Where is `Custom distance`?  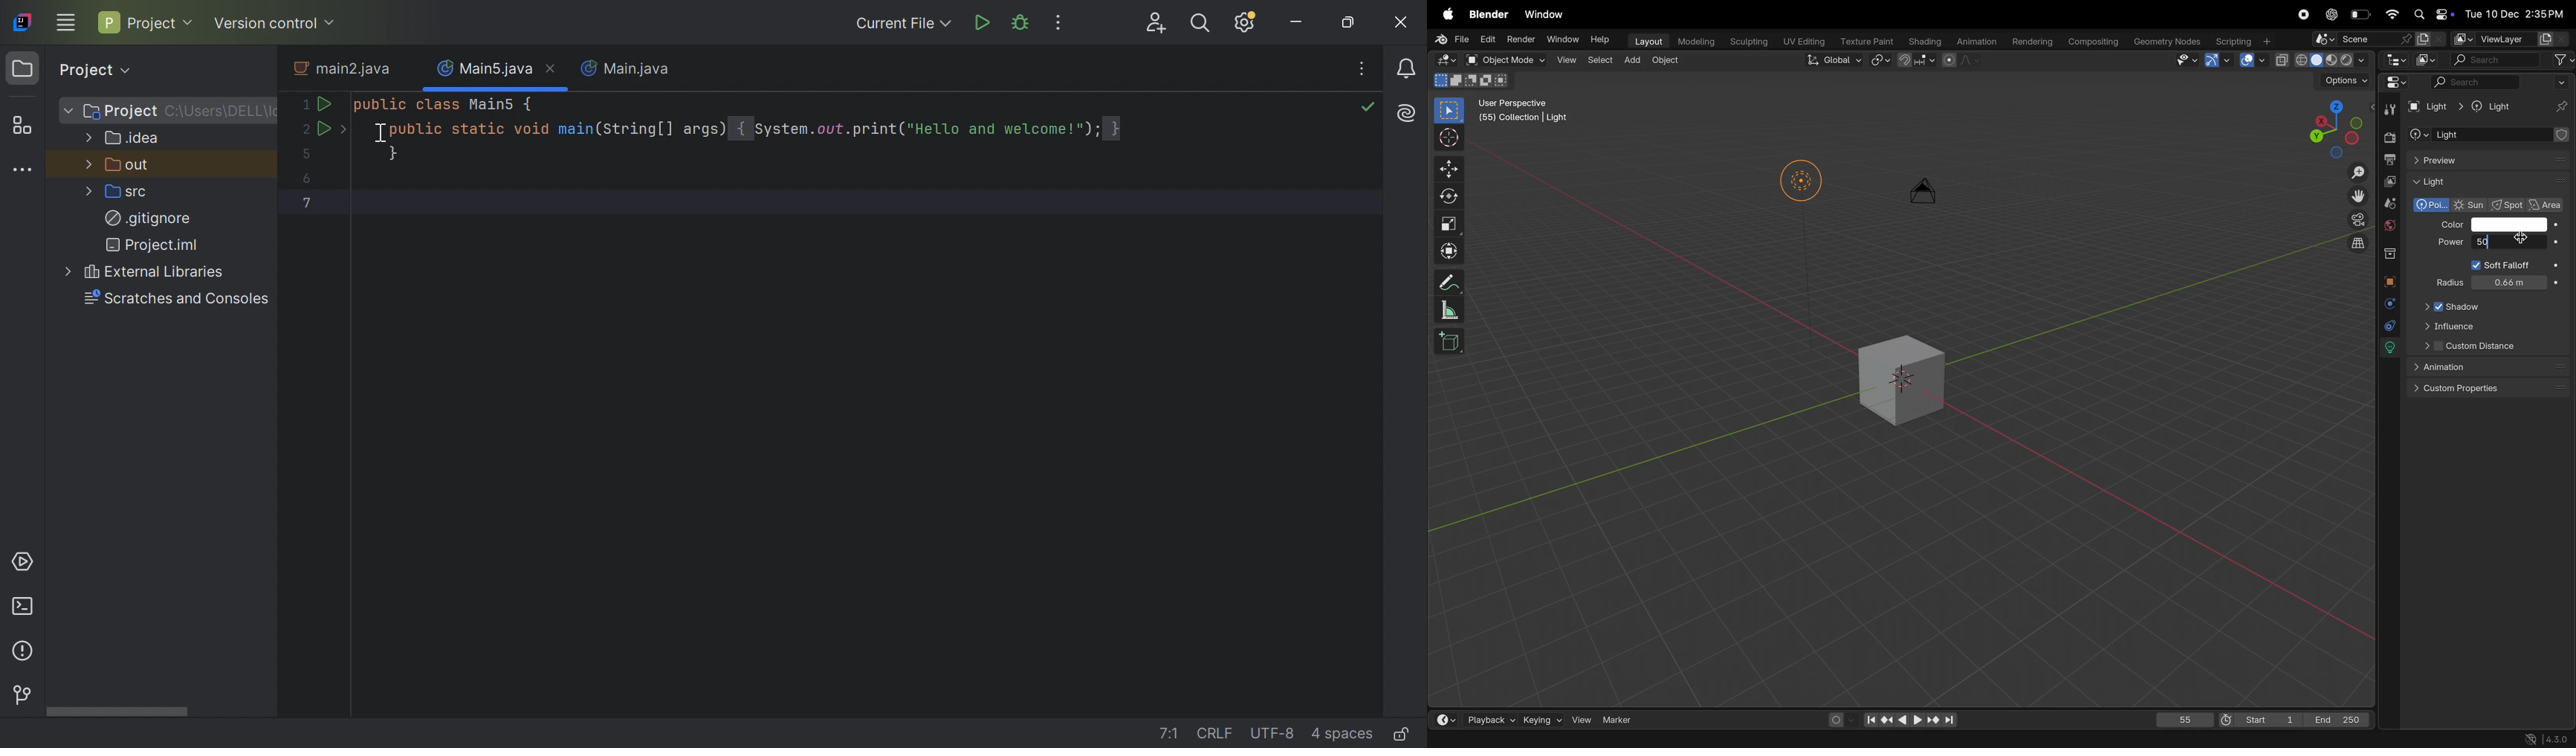 Custom distance is located at coordinates (2491, 345).